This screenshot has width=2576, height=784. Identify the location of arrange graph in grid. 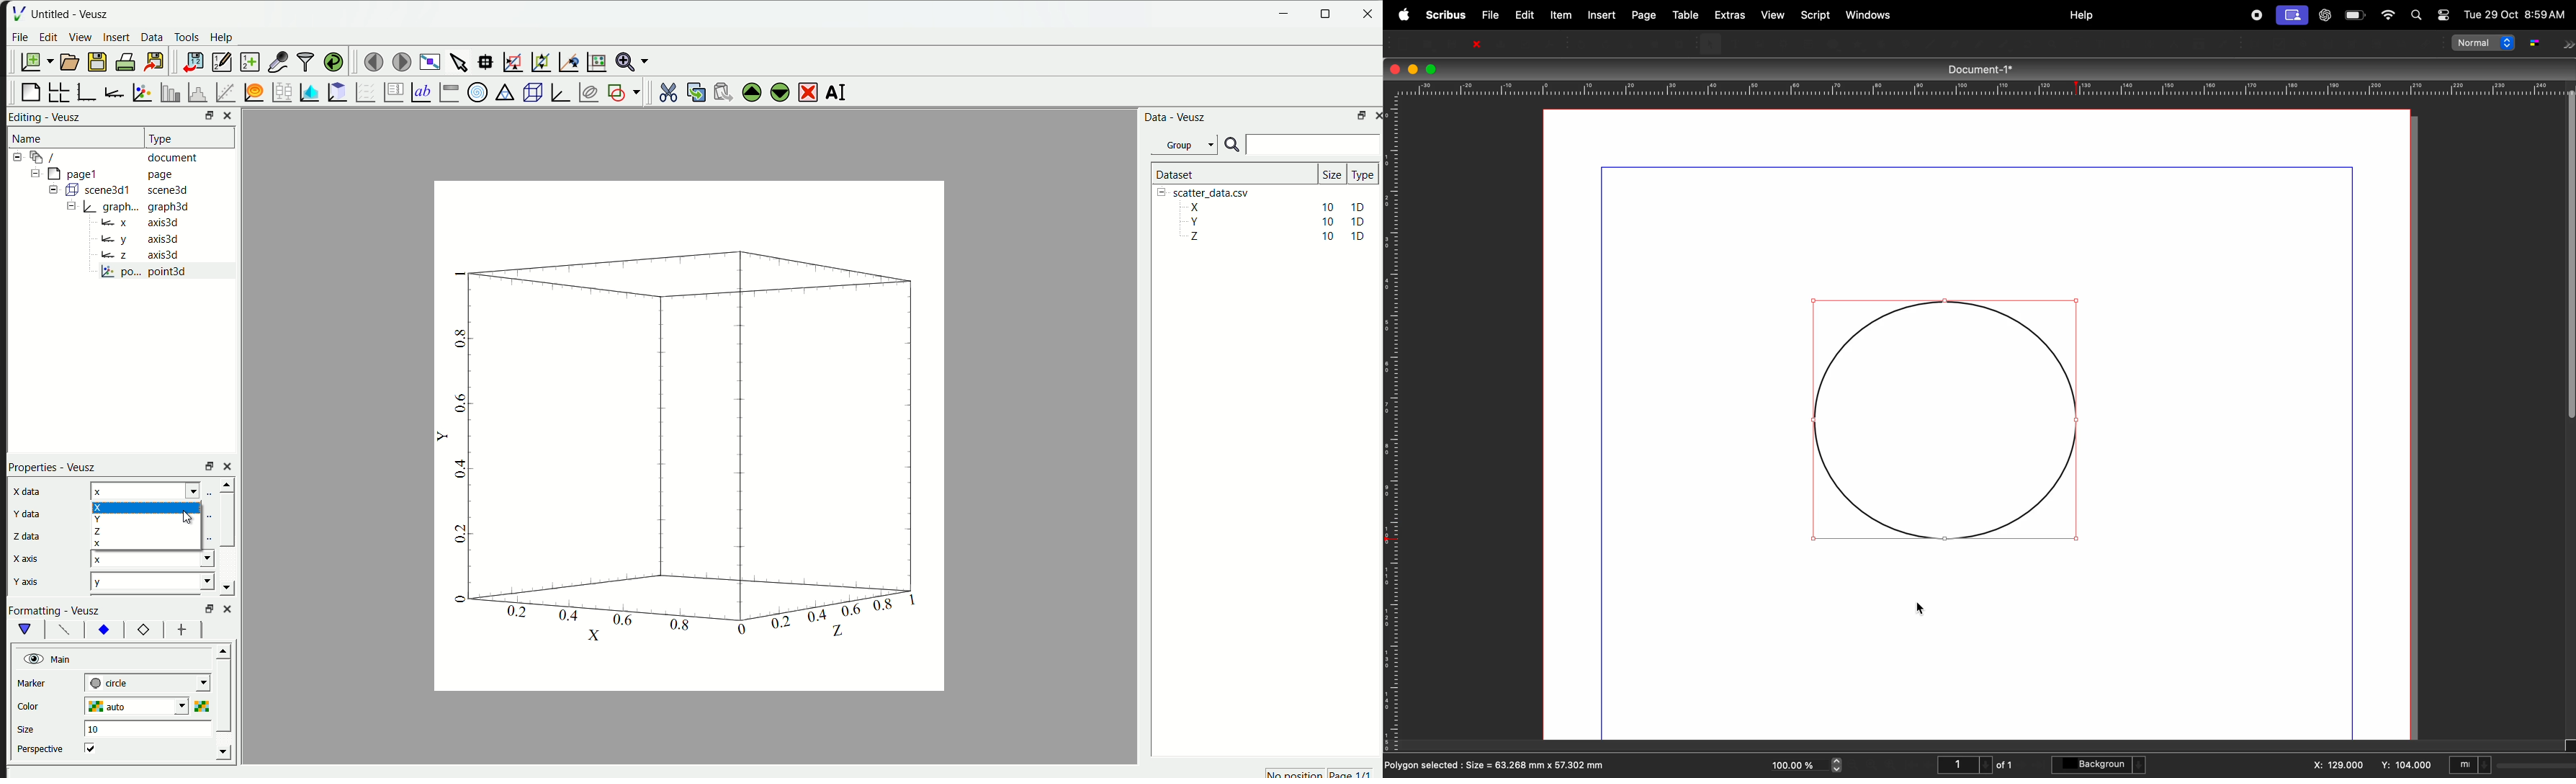
(58, 91).